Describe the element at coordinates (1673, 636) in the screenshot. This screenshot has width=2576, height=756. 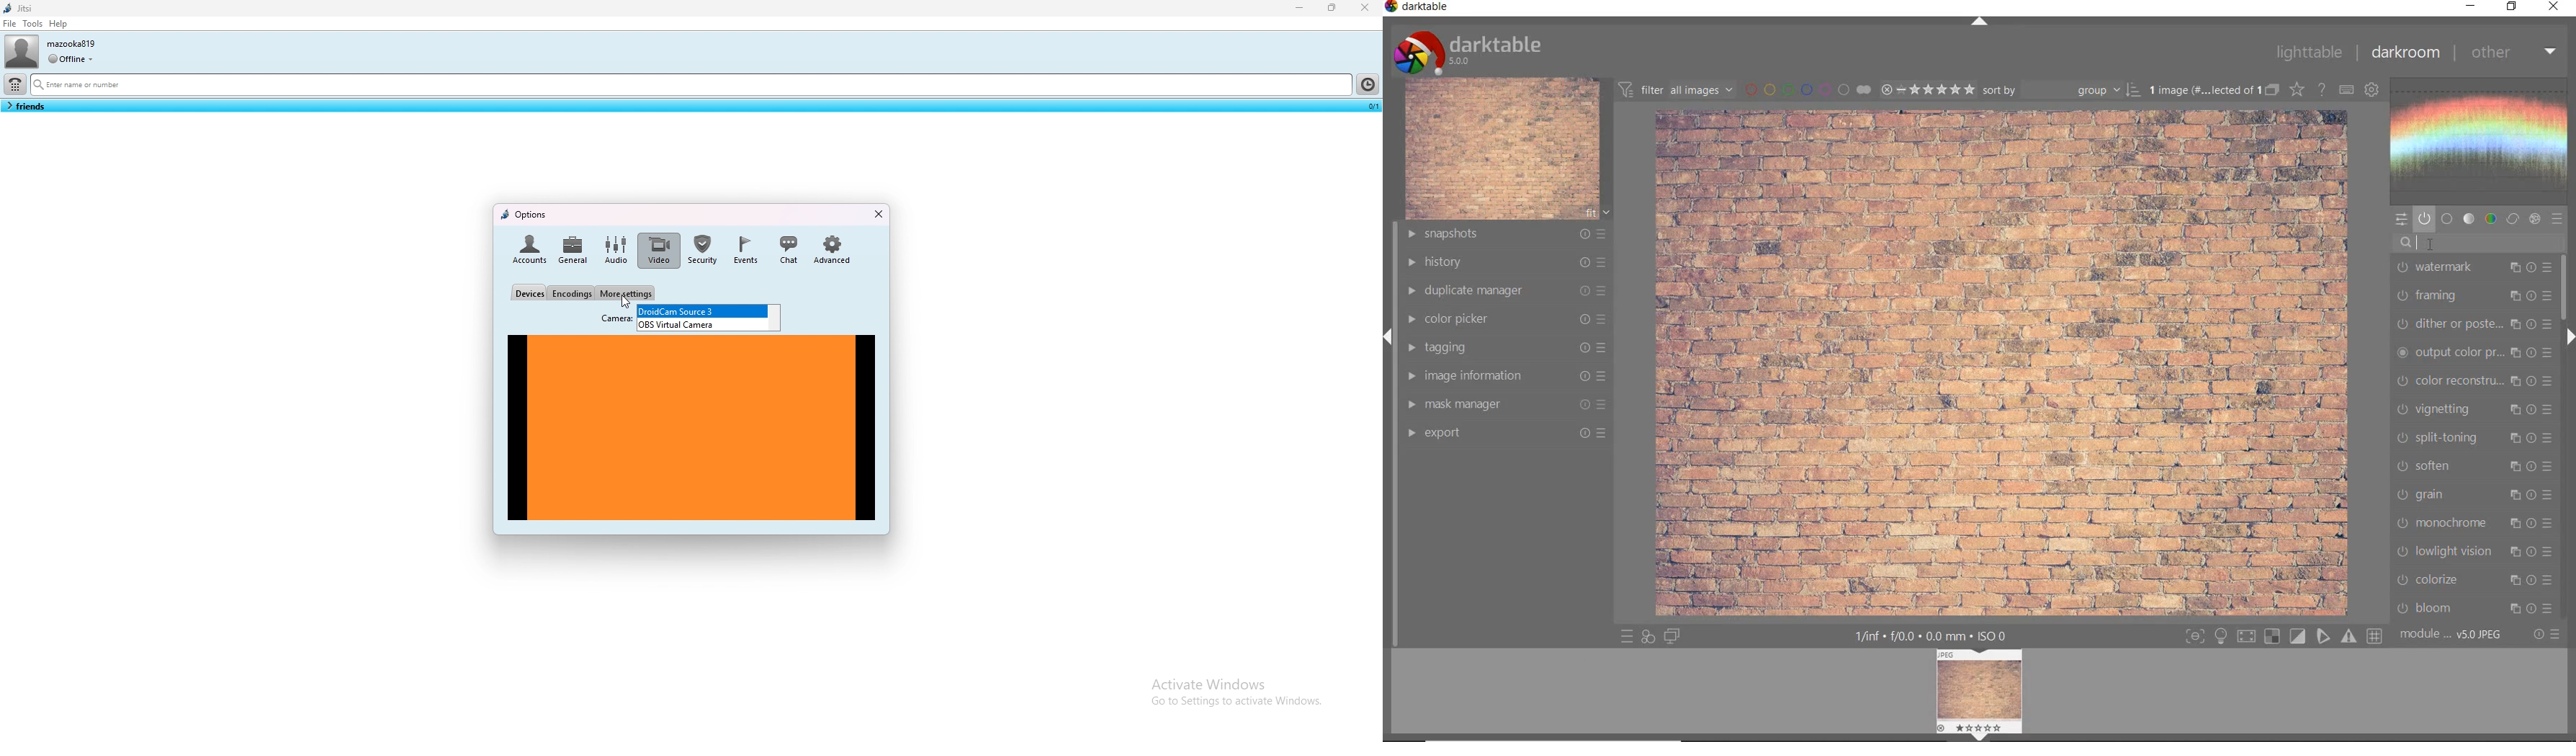
I see `display a second darkroom image widow` at that location.